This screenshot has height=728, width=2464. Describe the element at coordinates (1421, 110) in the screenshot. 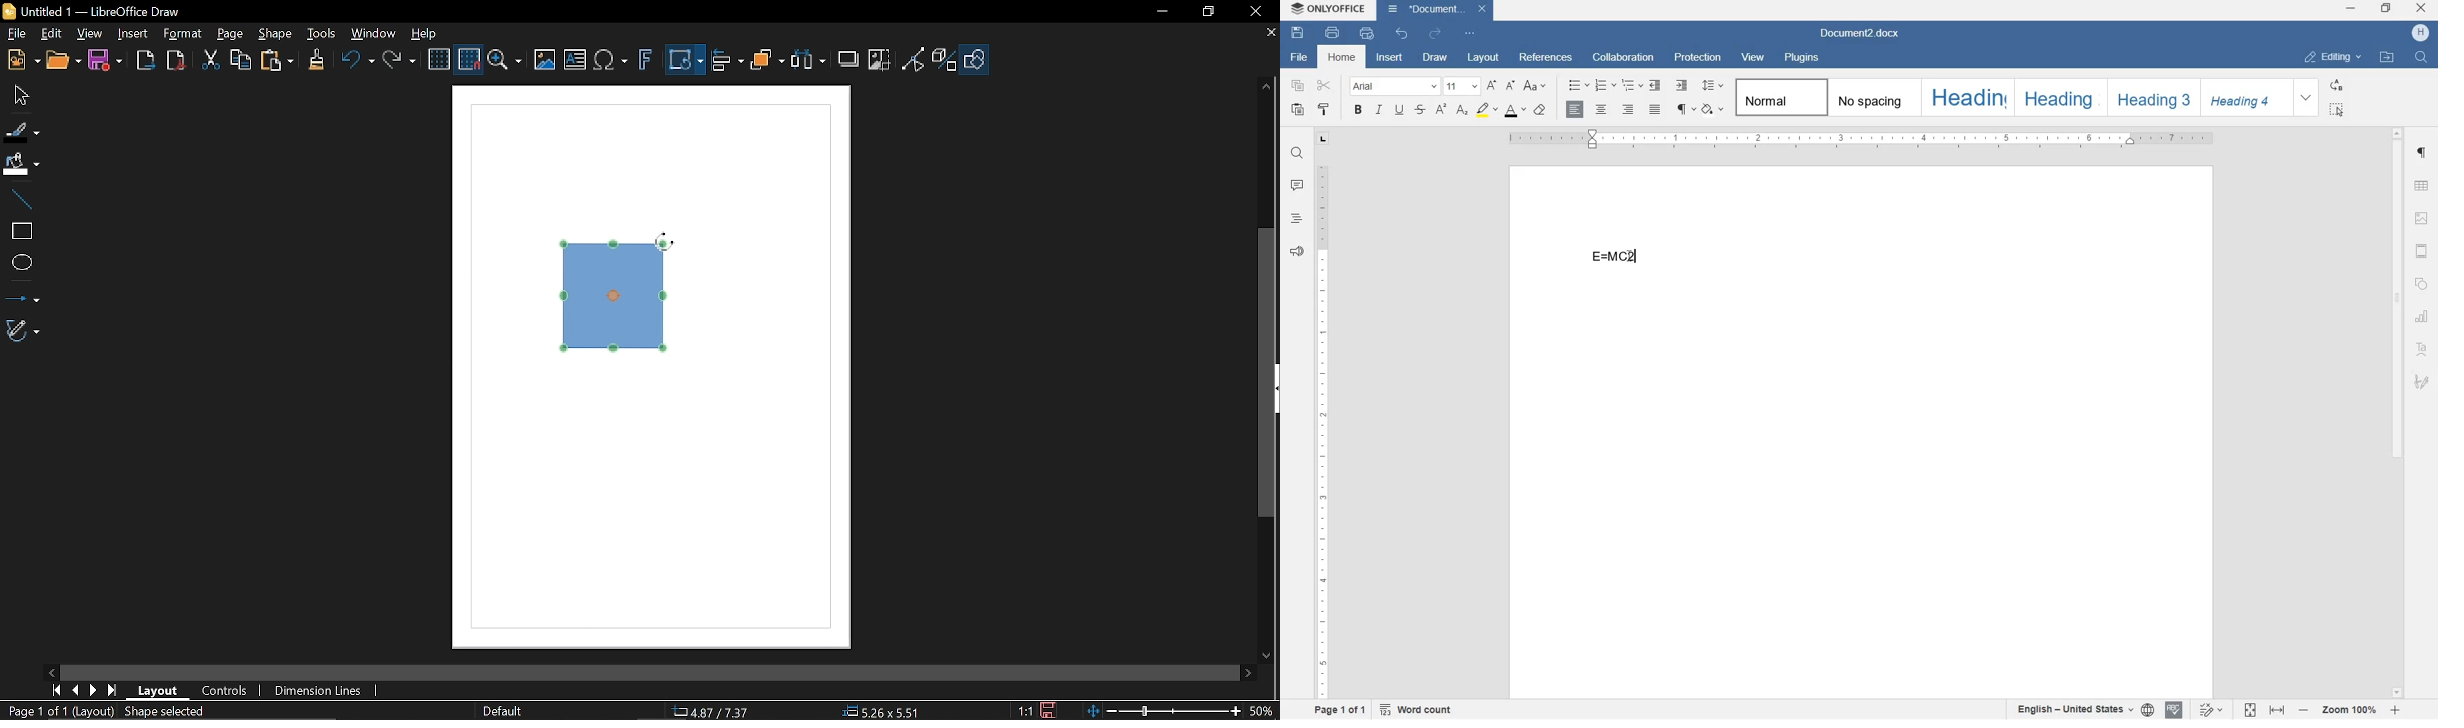

I see `strikethrough` at that location.